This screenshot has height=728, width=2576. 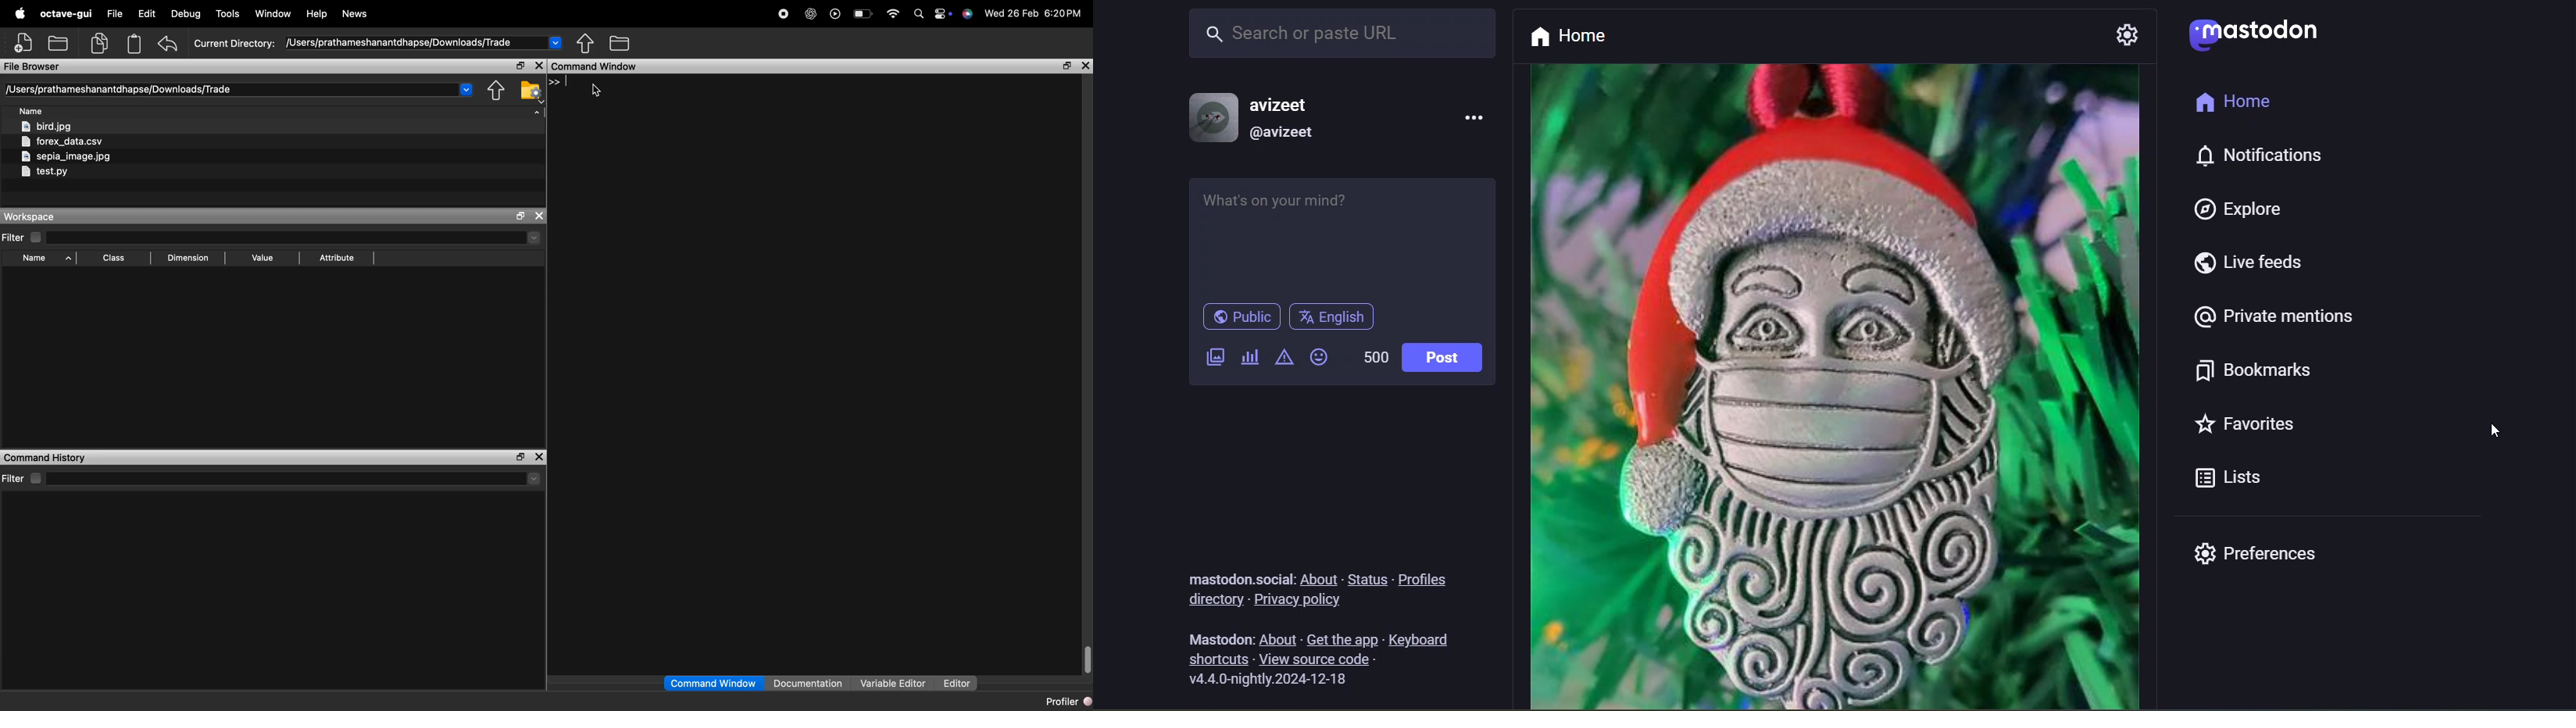 I want to click on profile picture, so click(x=1213, y=119).